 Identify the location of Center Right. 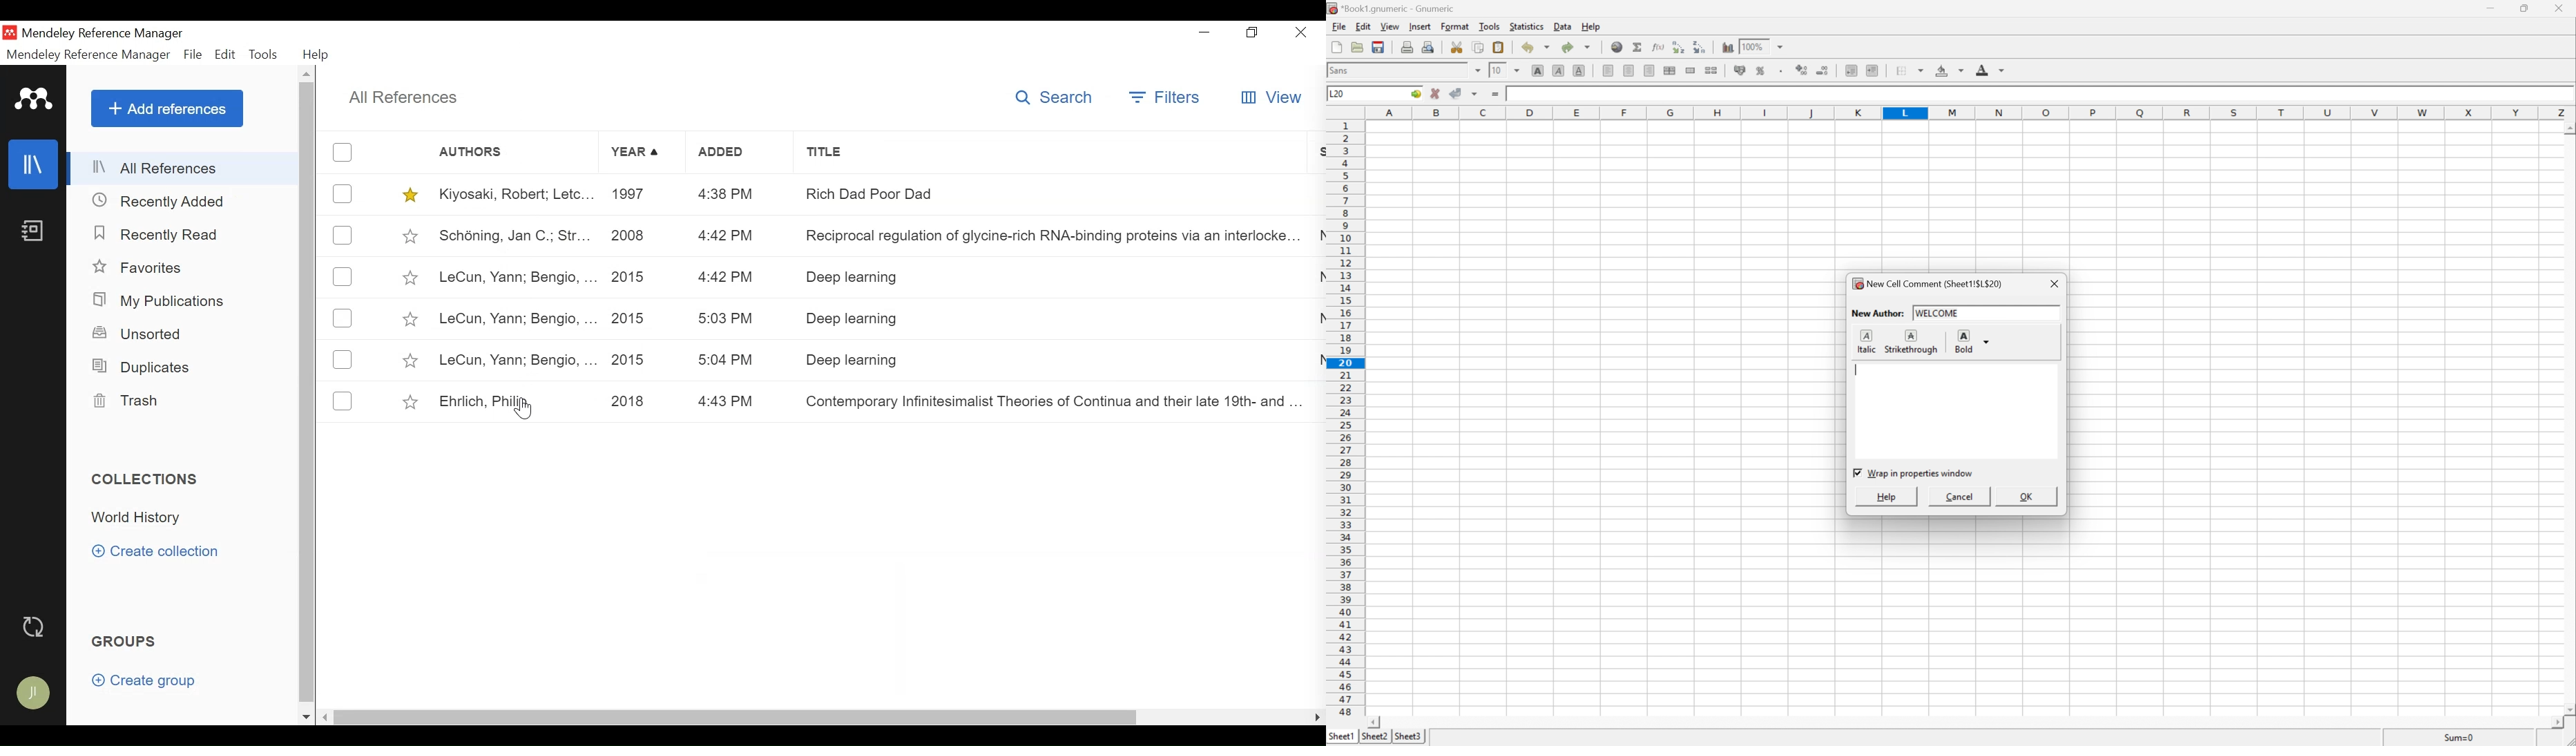
(1649, 71).